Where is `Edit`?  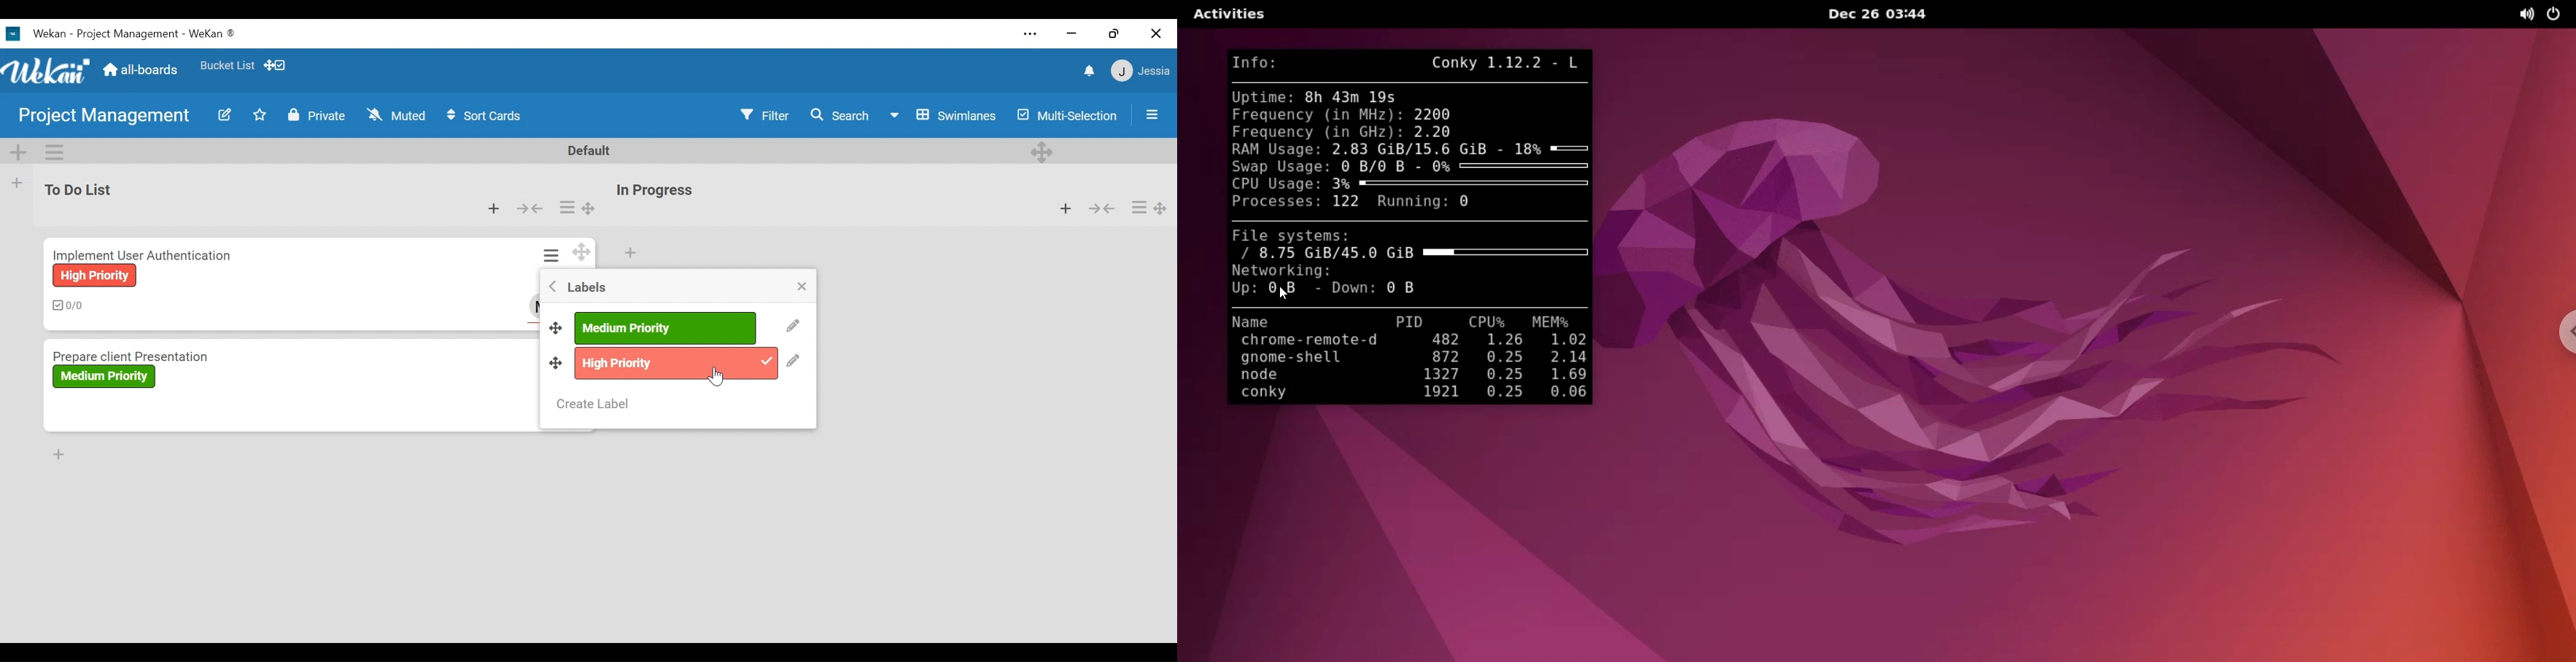
Edit is located at coordinates (793, 362).